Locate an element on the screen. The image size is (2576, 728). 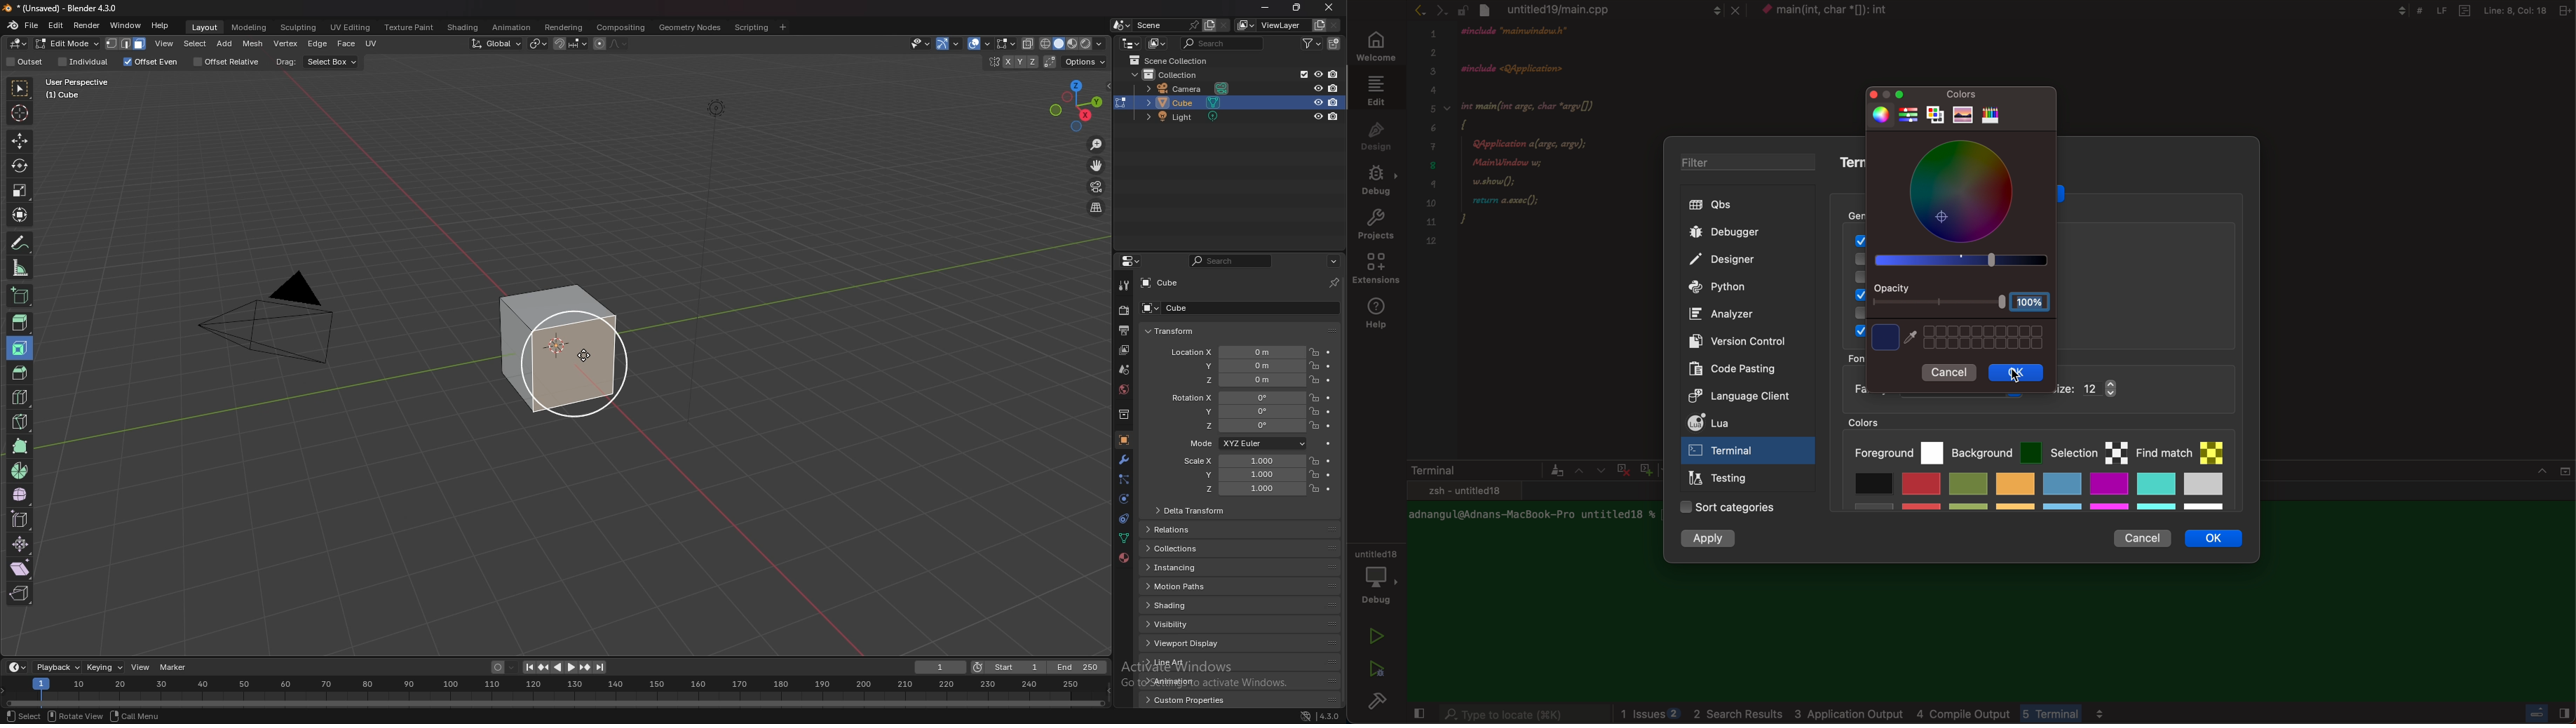
rotation z is located at coordinates (1242, 426).